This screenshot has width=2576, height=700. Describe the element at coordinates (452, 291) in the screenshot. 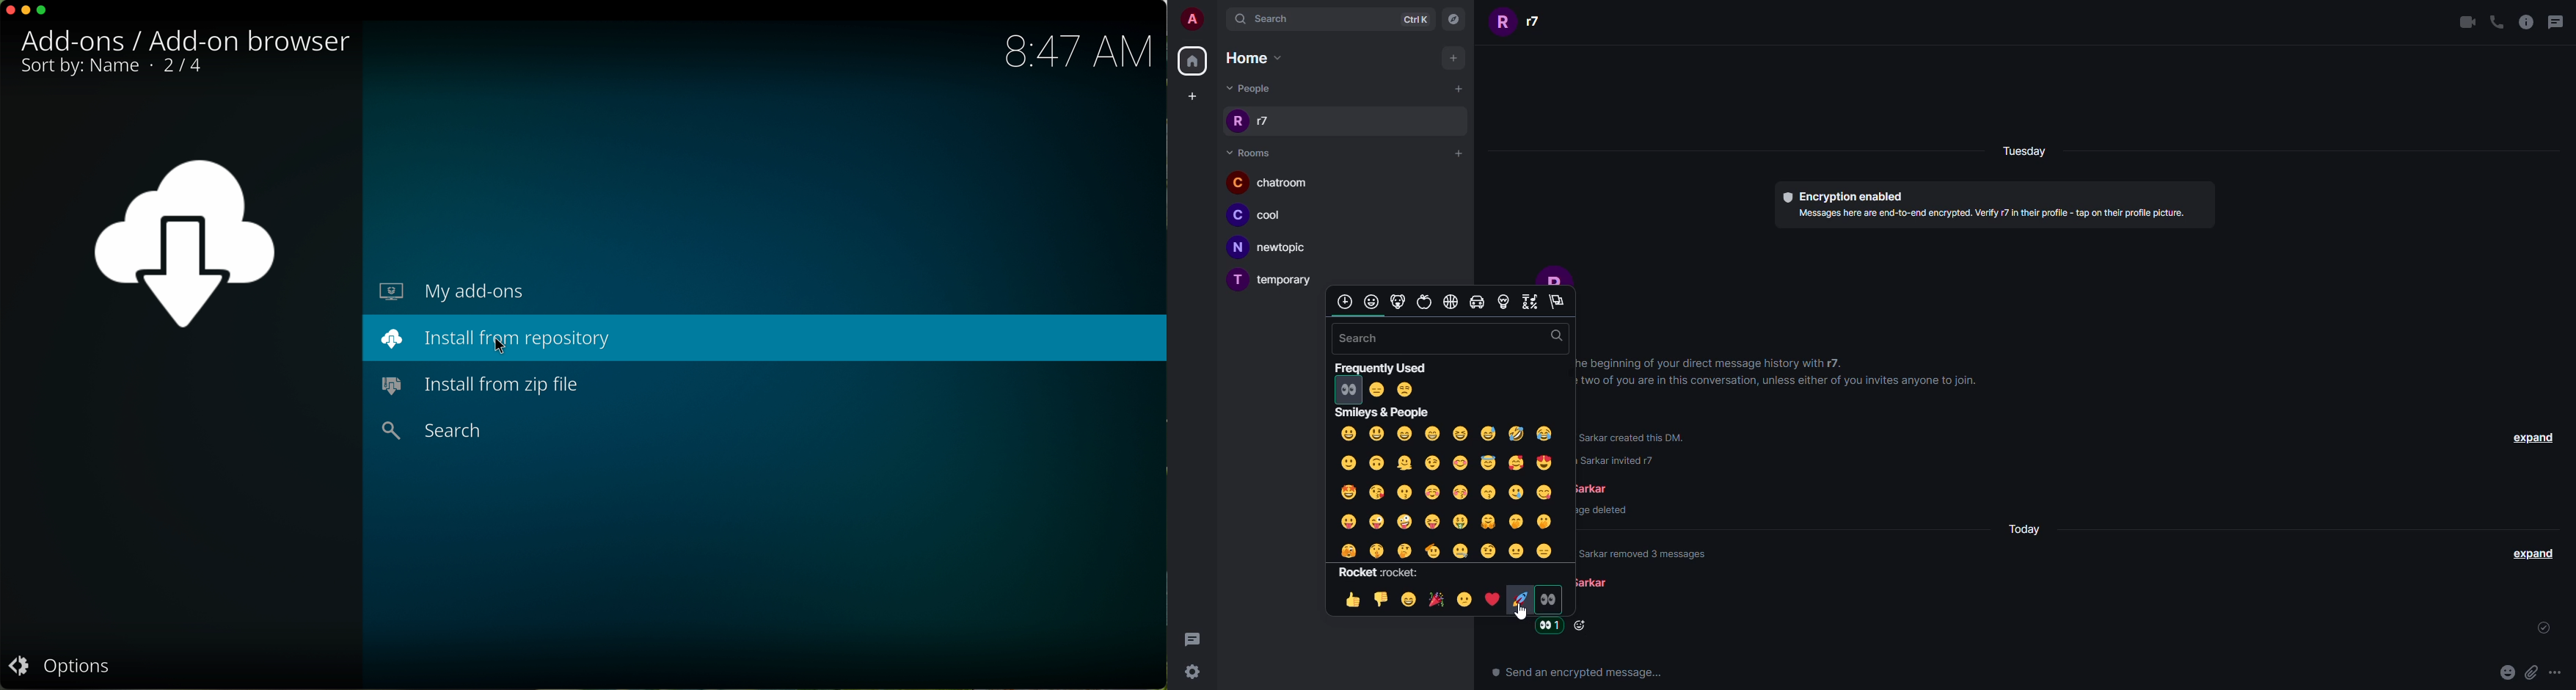

I see `my add-ons` at that location.